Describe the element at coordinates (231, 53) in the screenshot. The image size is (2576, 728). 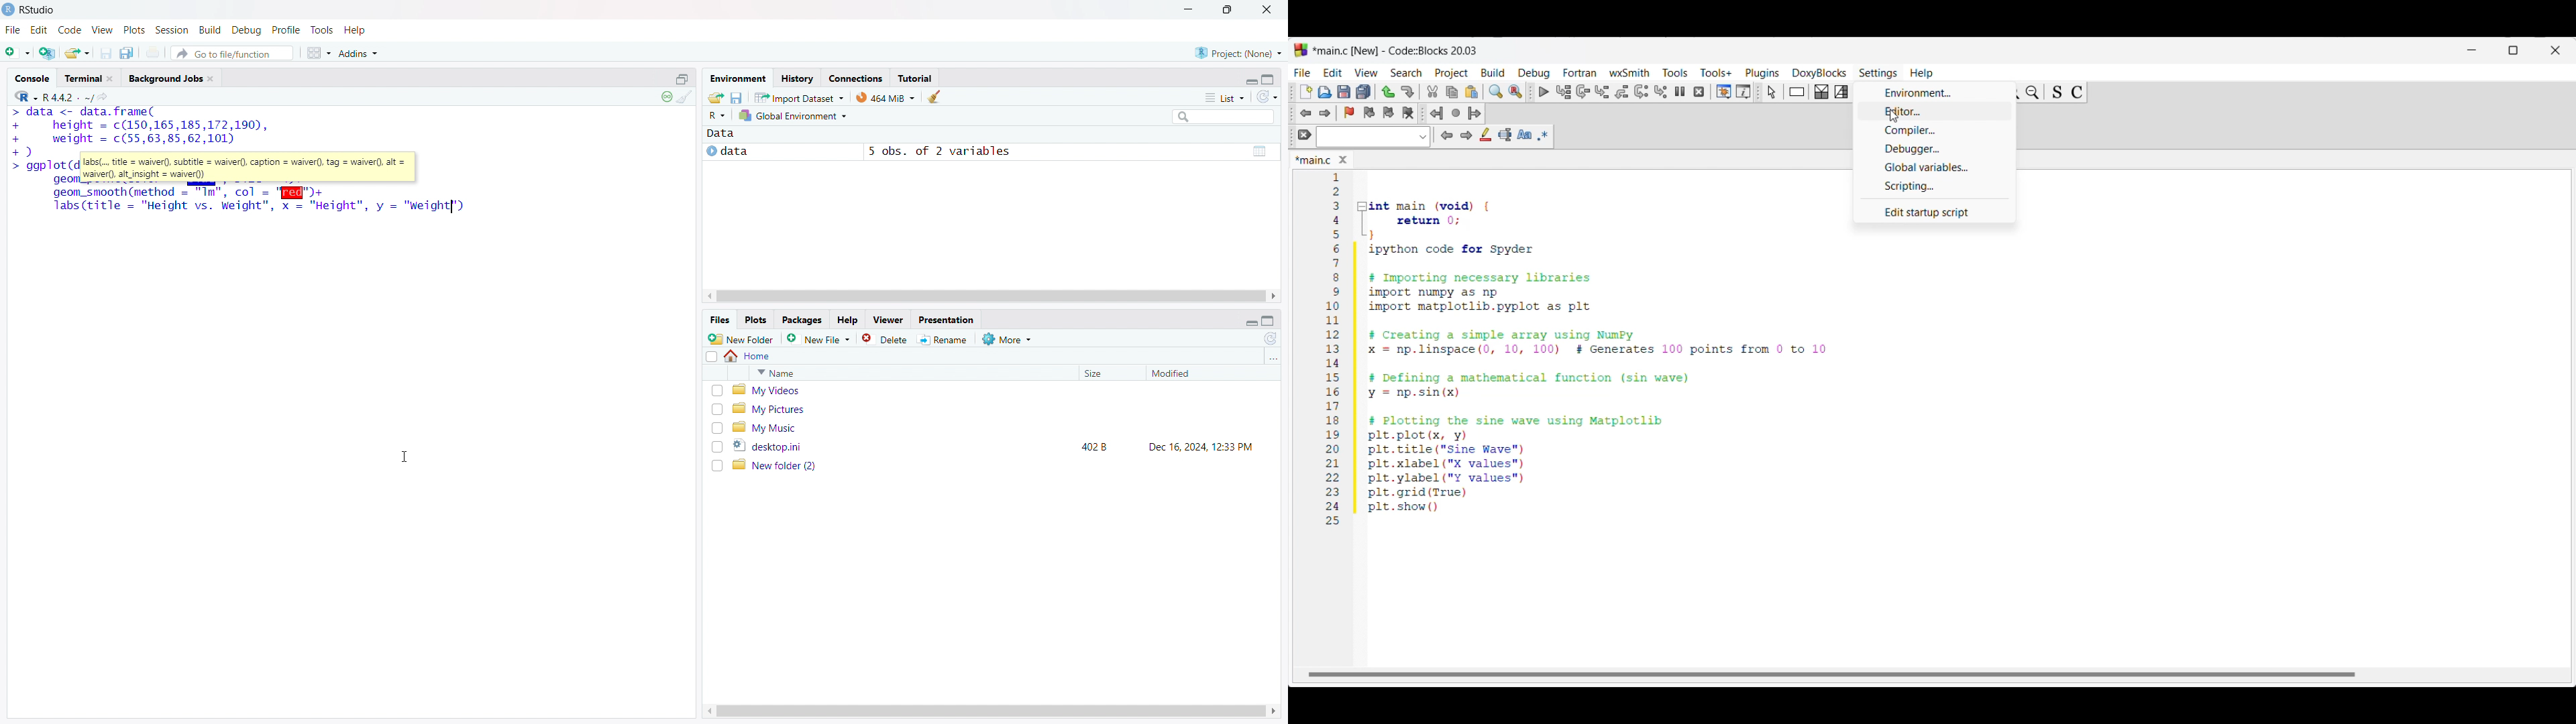
I see `go to file/function` at that location.